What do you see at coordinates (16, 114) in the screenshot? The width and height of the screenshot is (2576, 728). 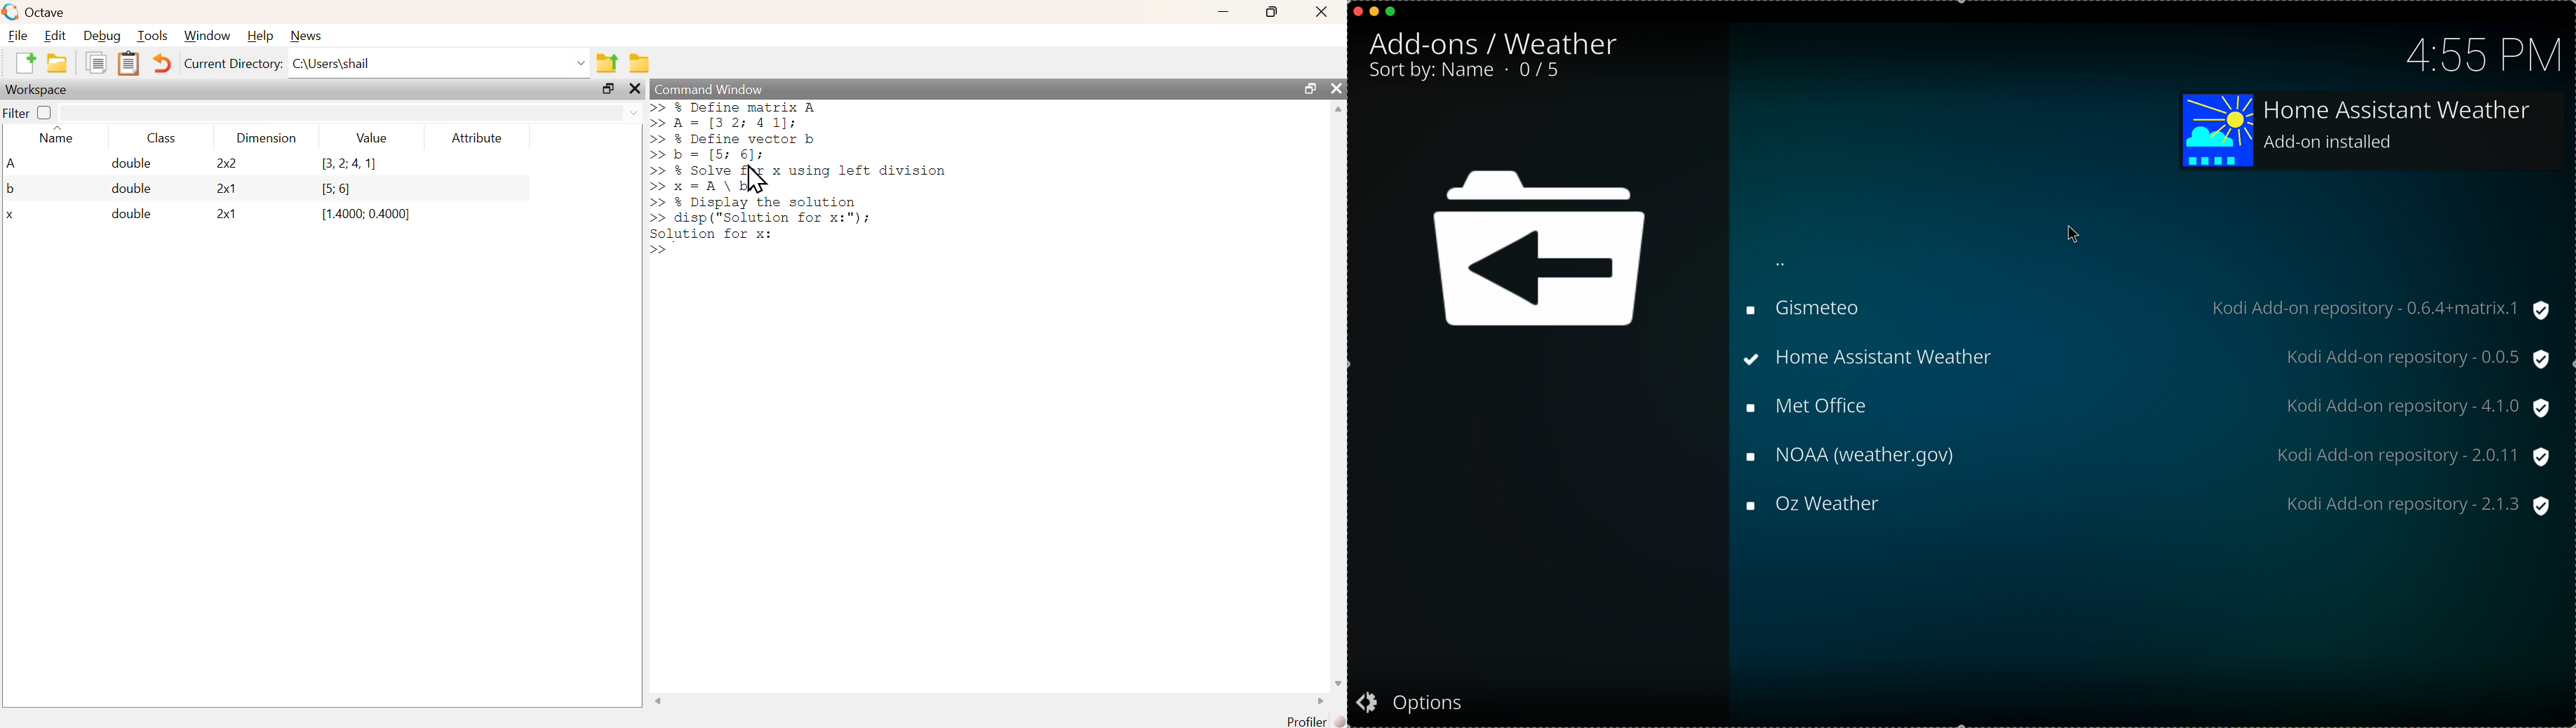 I see `filter` at bounding box center [16, 114].